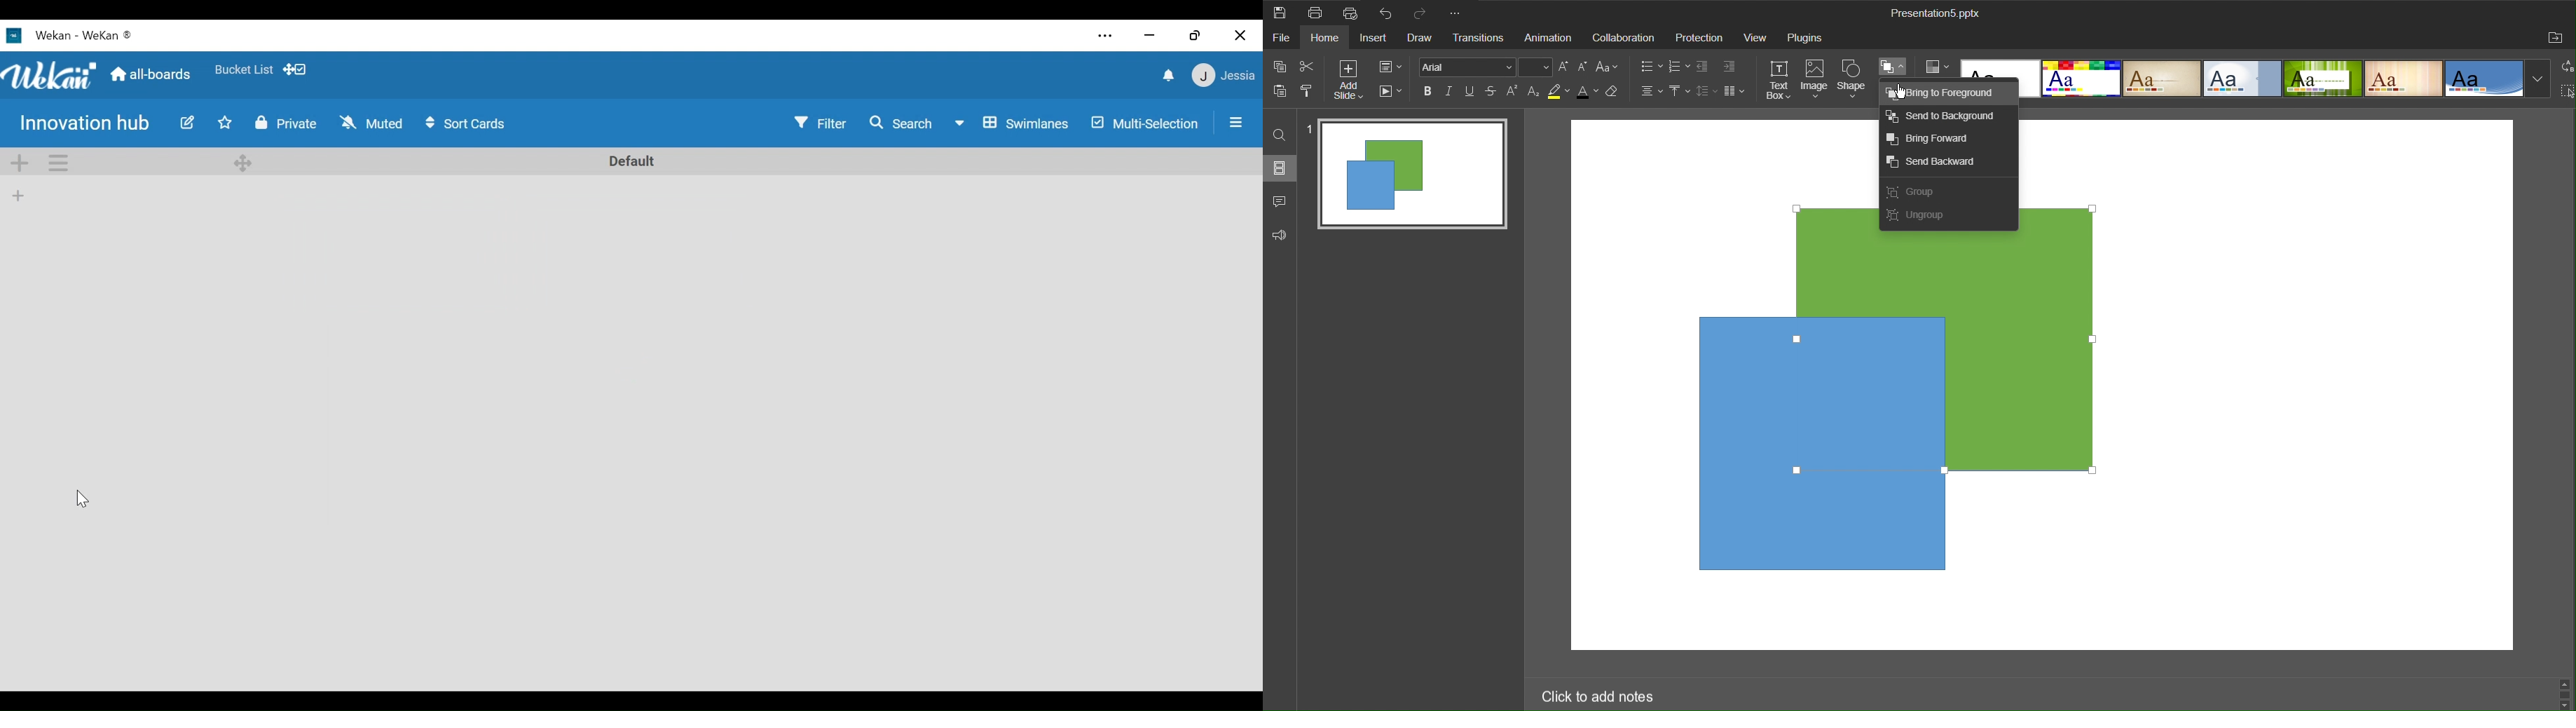  Describe the element at coordinates (1147, 125) in the screenshot. I see `Multi-Selection` at that location.